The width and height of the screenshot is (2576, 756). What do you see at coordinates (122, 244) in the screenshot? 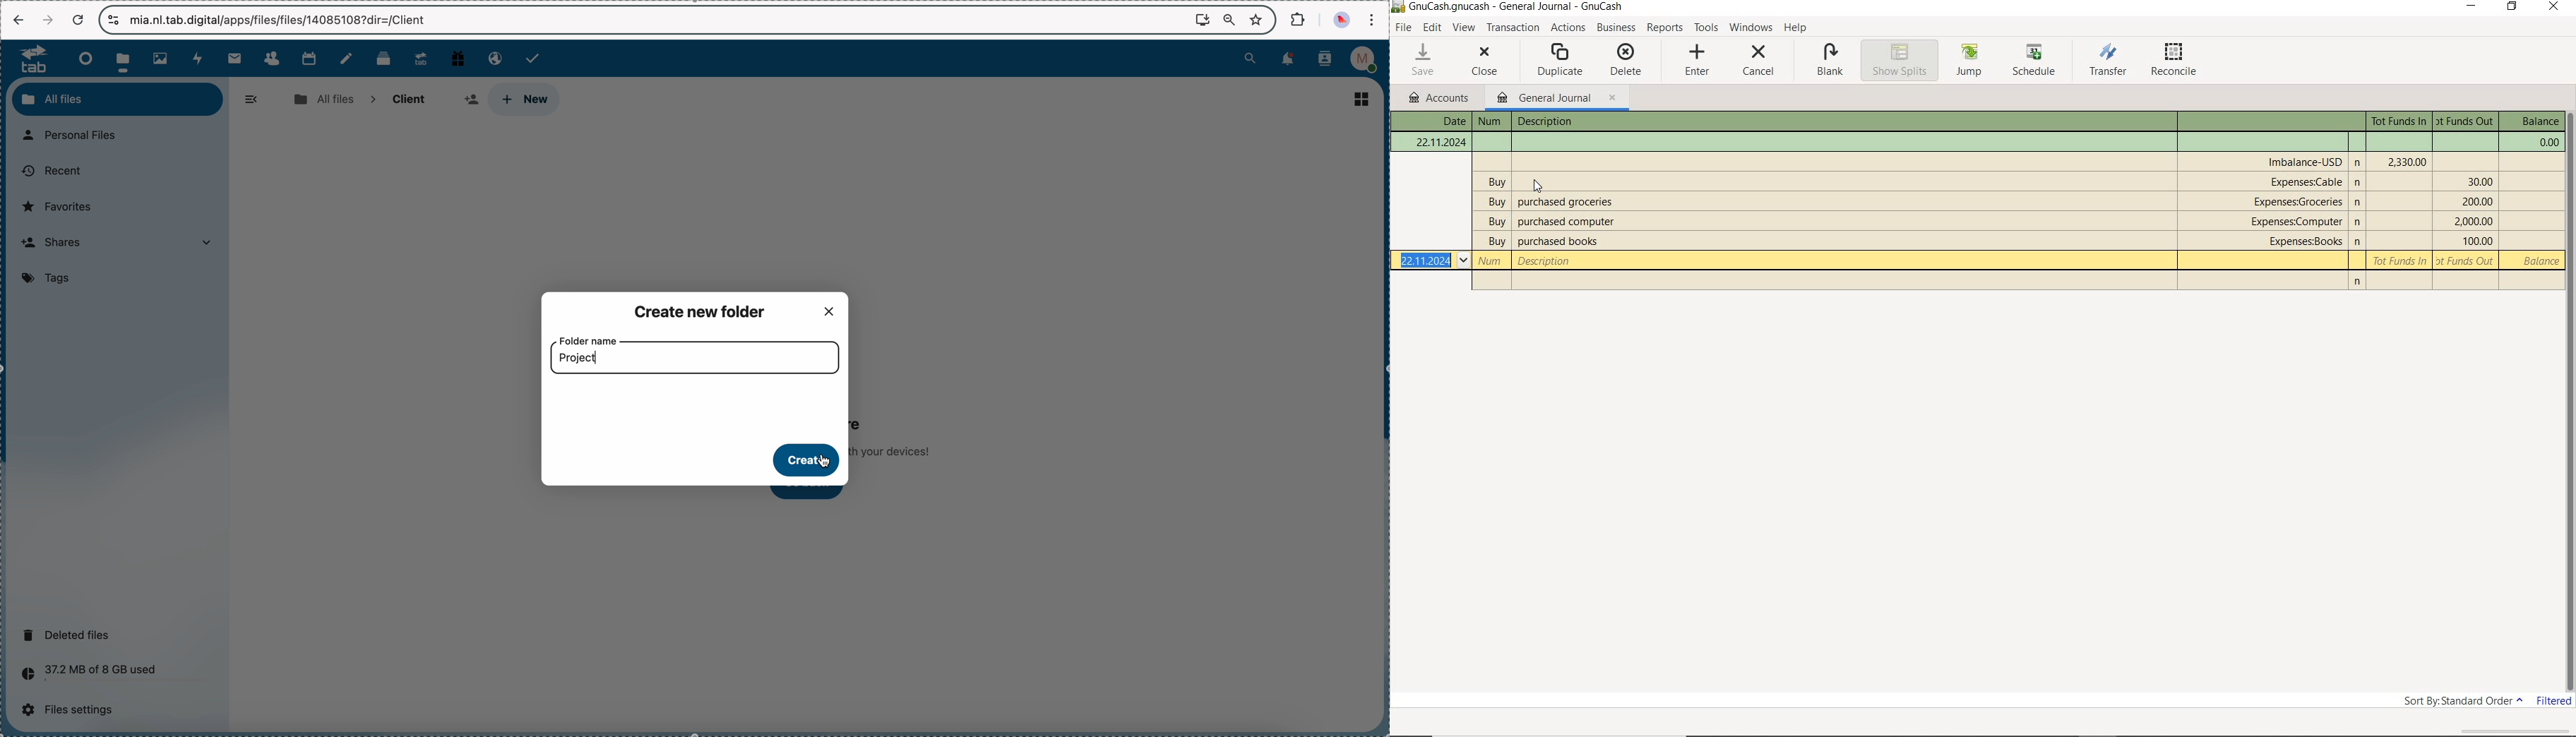
I see `shares` at bounding box center [122, 244].